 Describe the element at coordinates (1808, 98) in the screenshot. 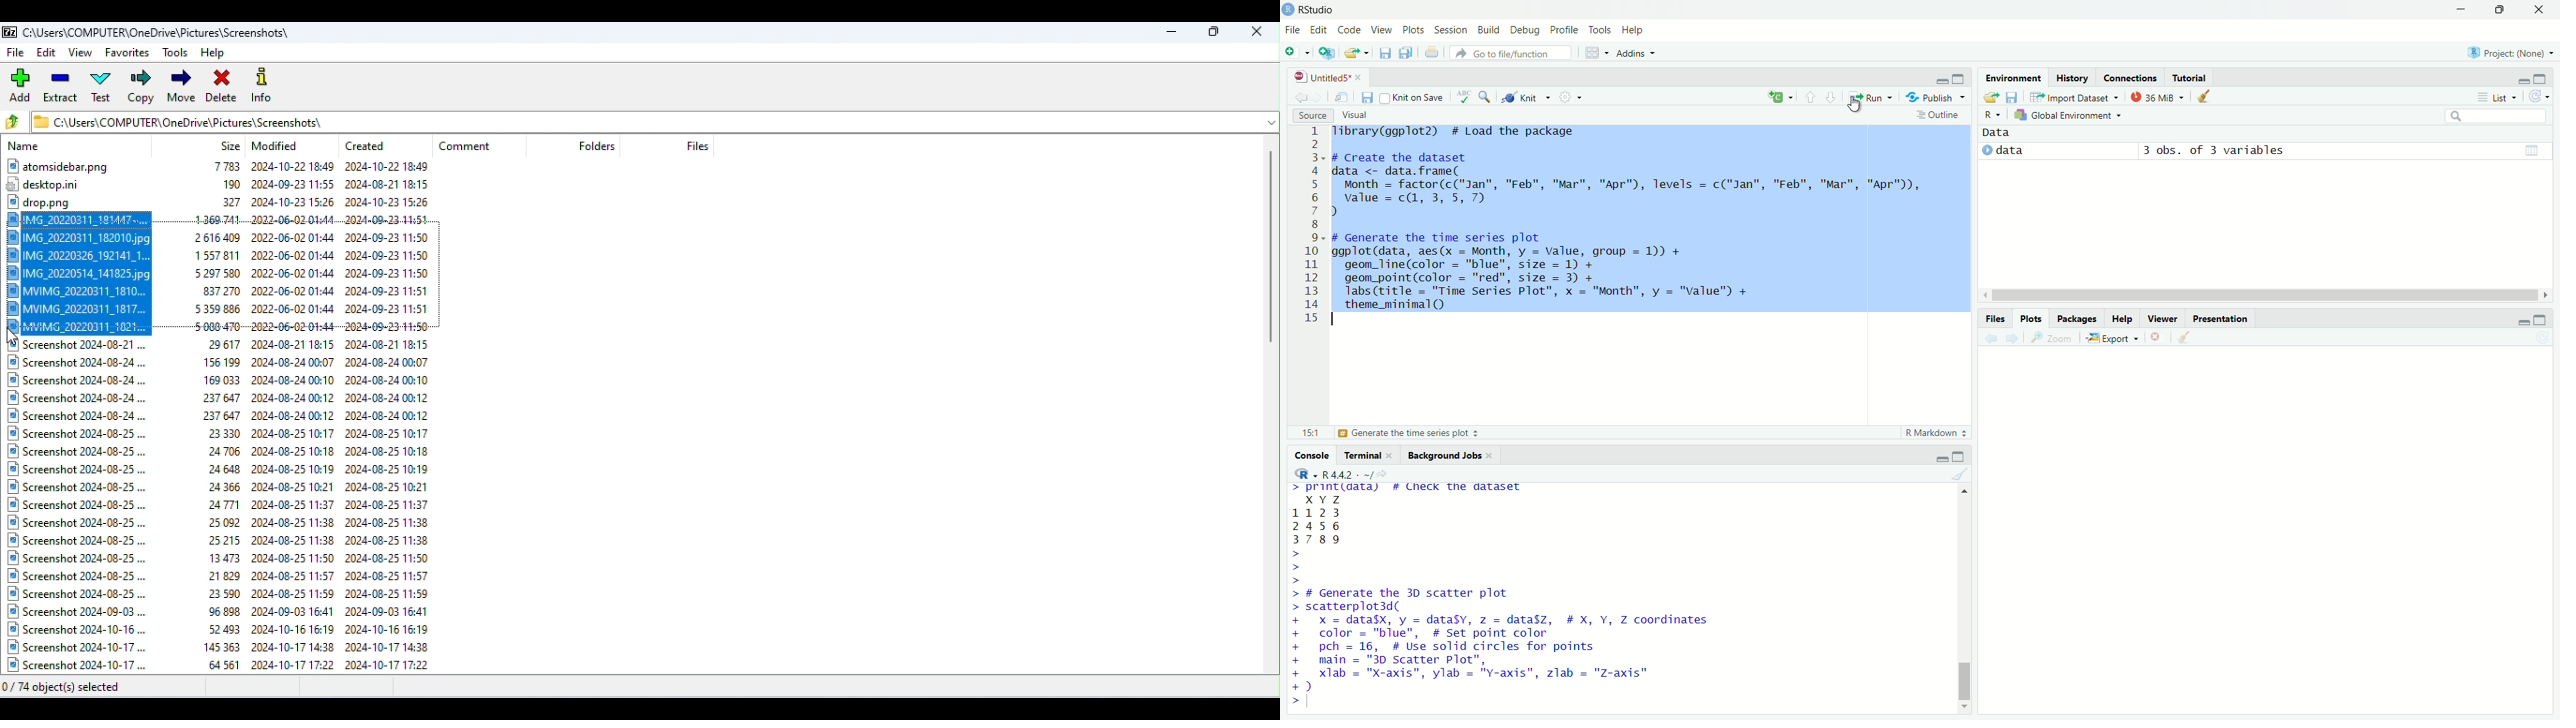

I see `go to previous section/chunk` at that location.